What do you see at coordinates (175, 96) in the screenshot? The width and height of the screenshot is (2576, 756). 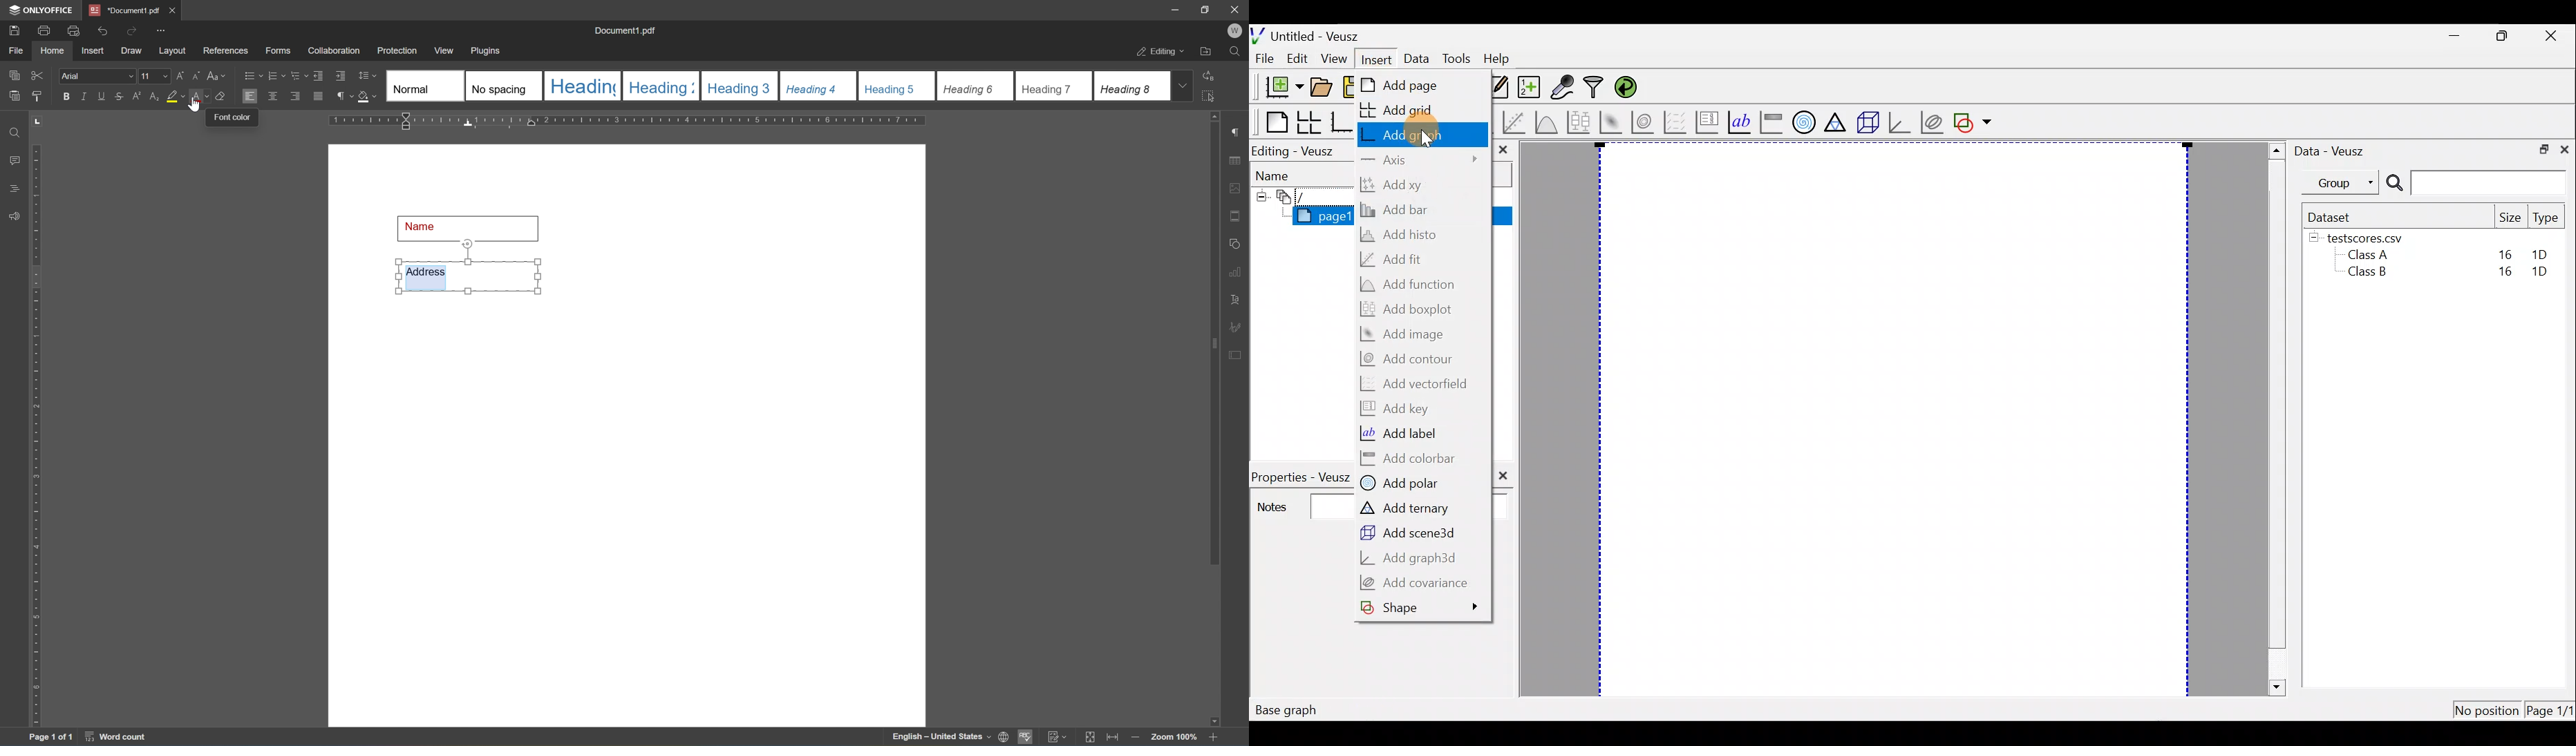 I see `highlight color` at bounding box center [175, 96].